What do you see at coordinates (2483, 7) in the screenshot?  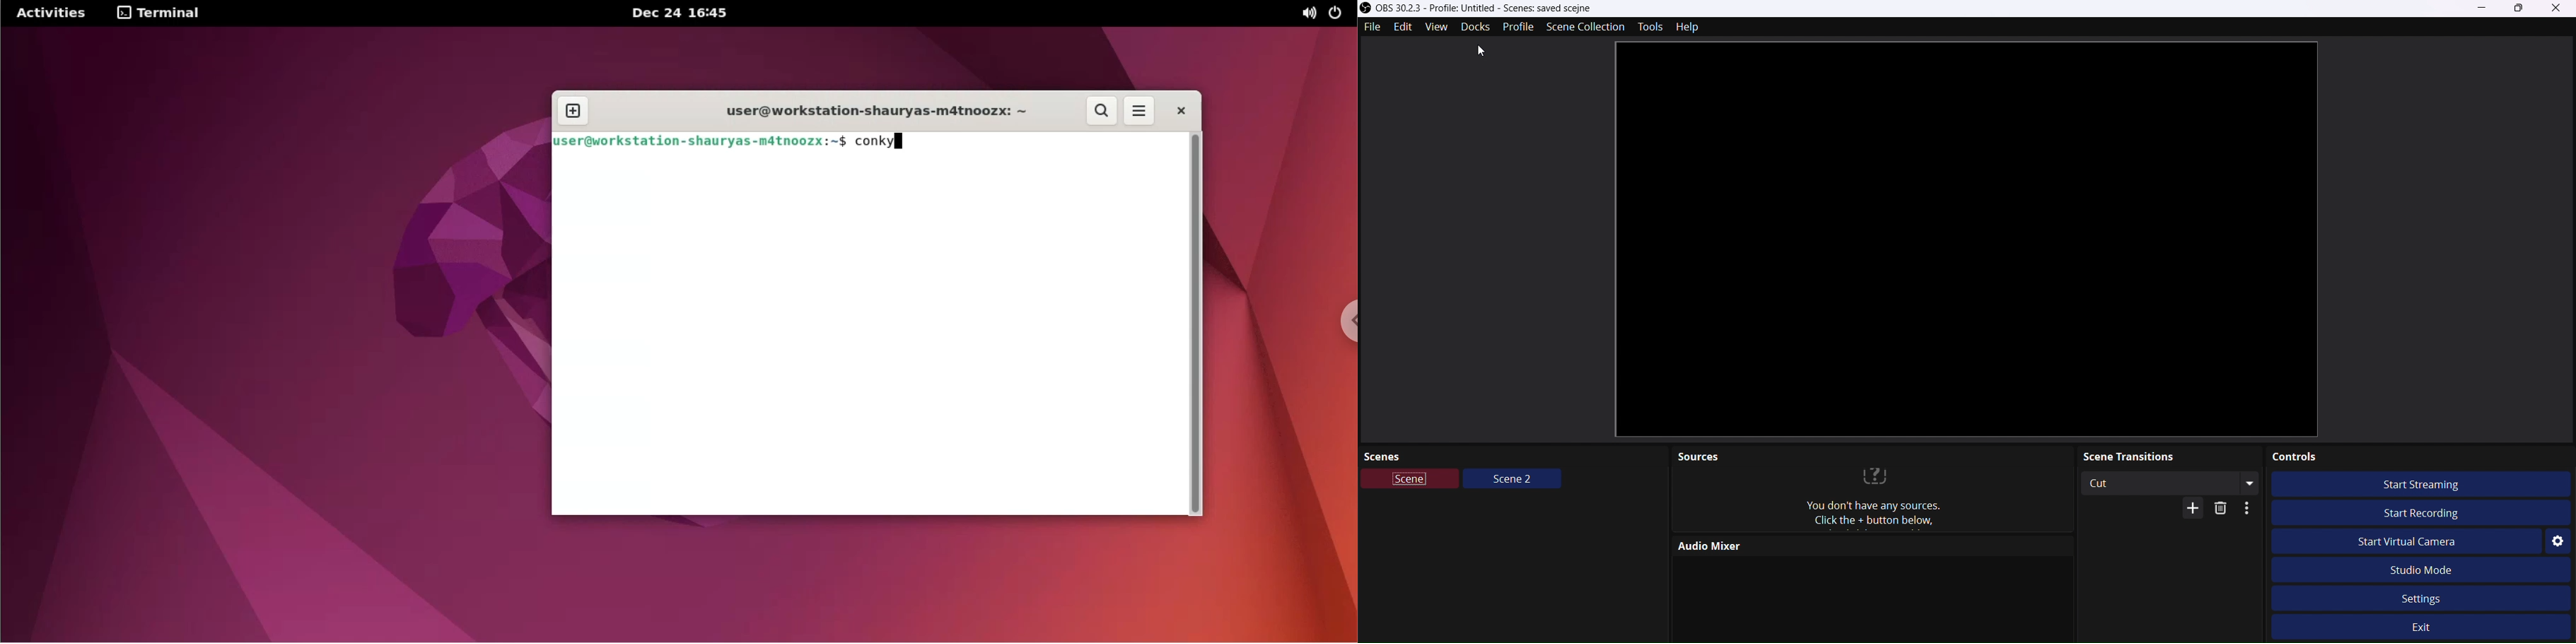 I see `Minimize` at bounding box center [2483, 7].